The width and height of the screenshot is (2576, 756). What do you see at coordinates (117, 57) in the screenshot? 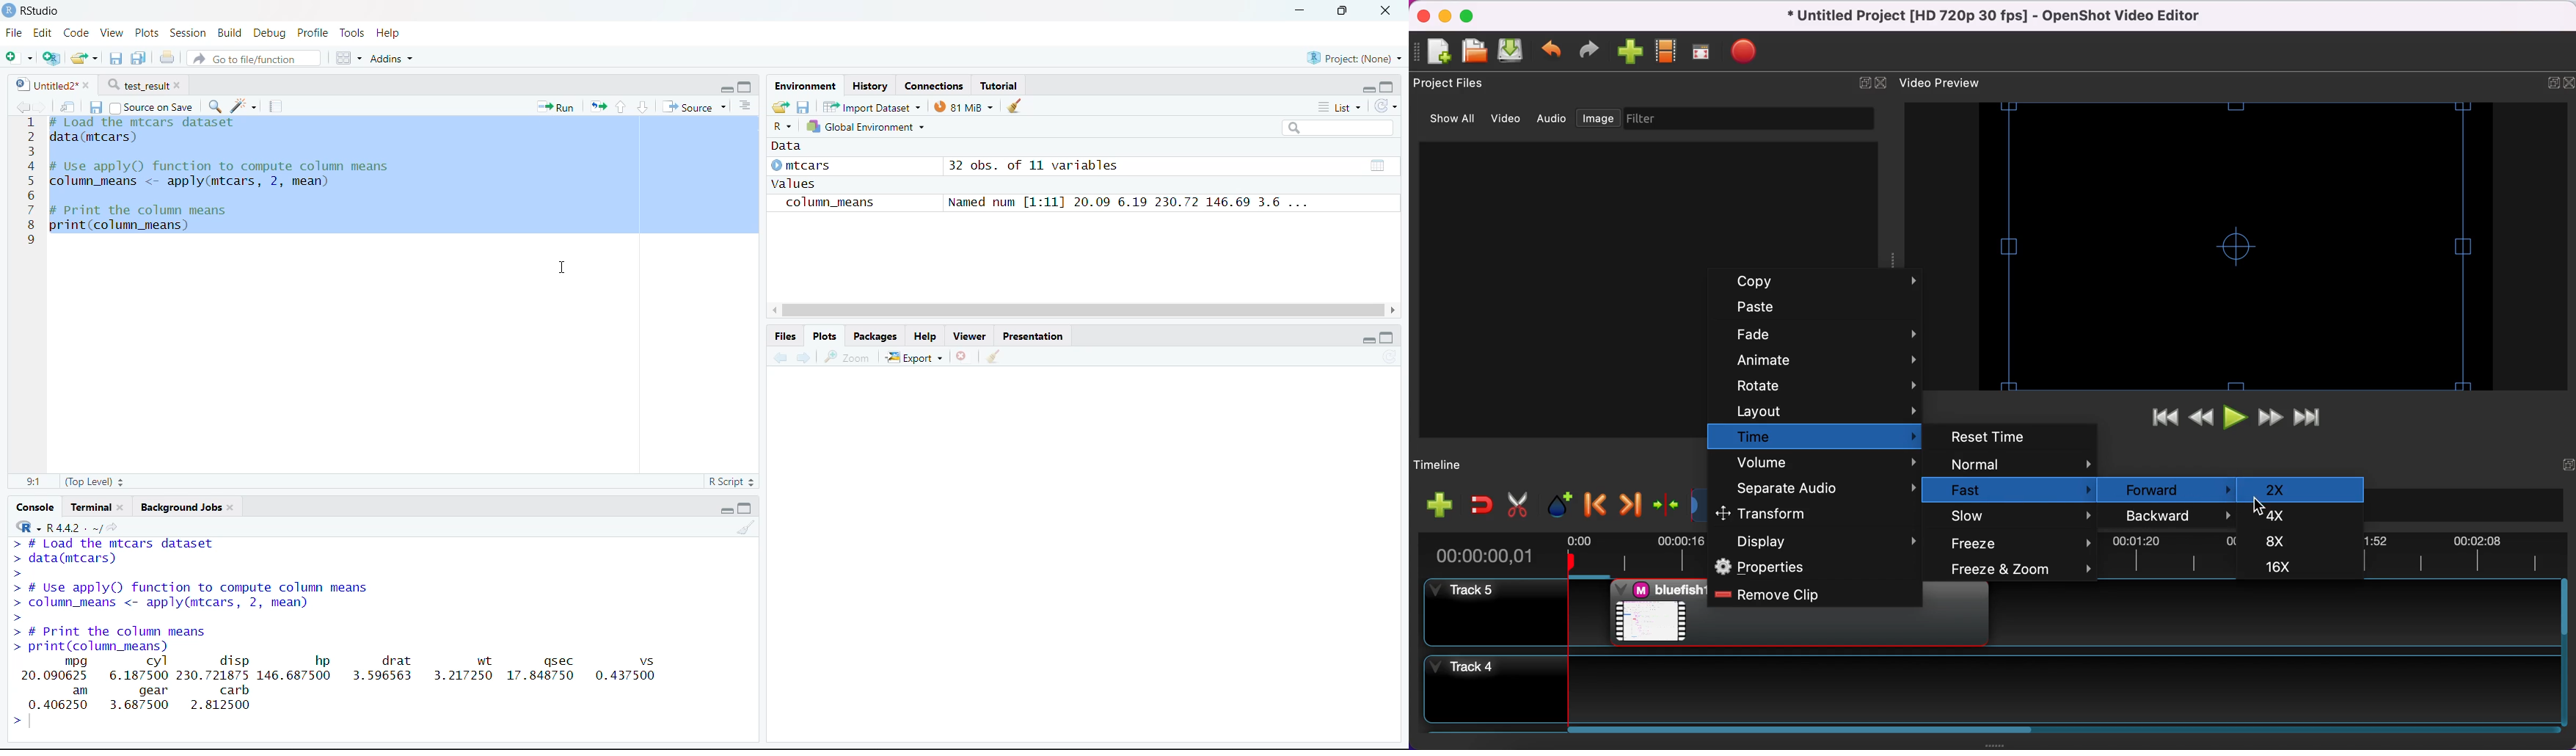
I see `Save current document (Ctrl + S)` at bounding box center [117, 57].